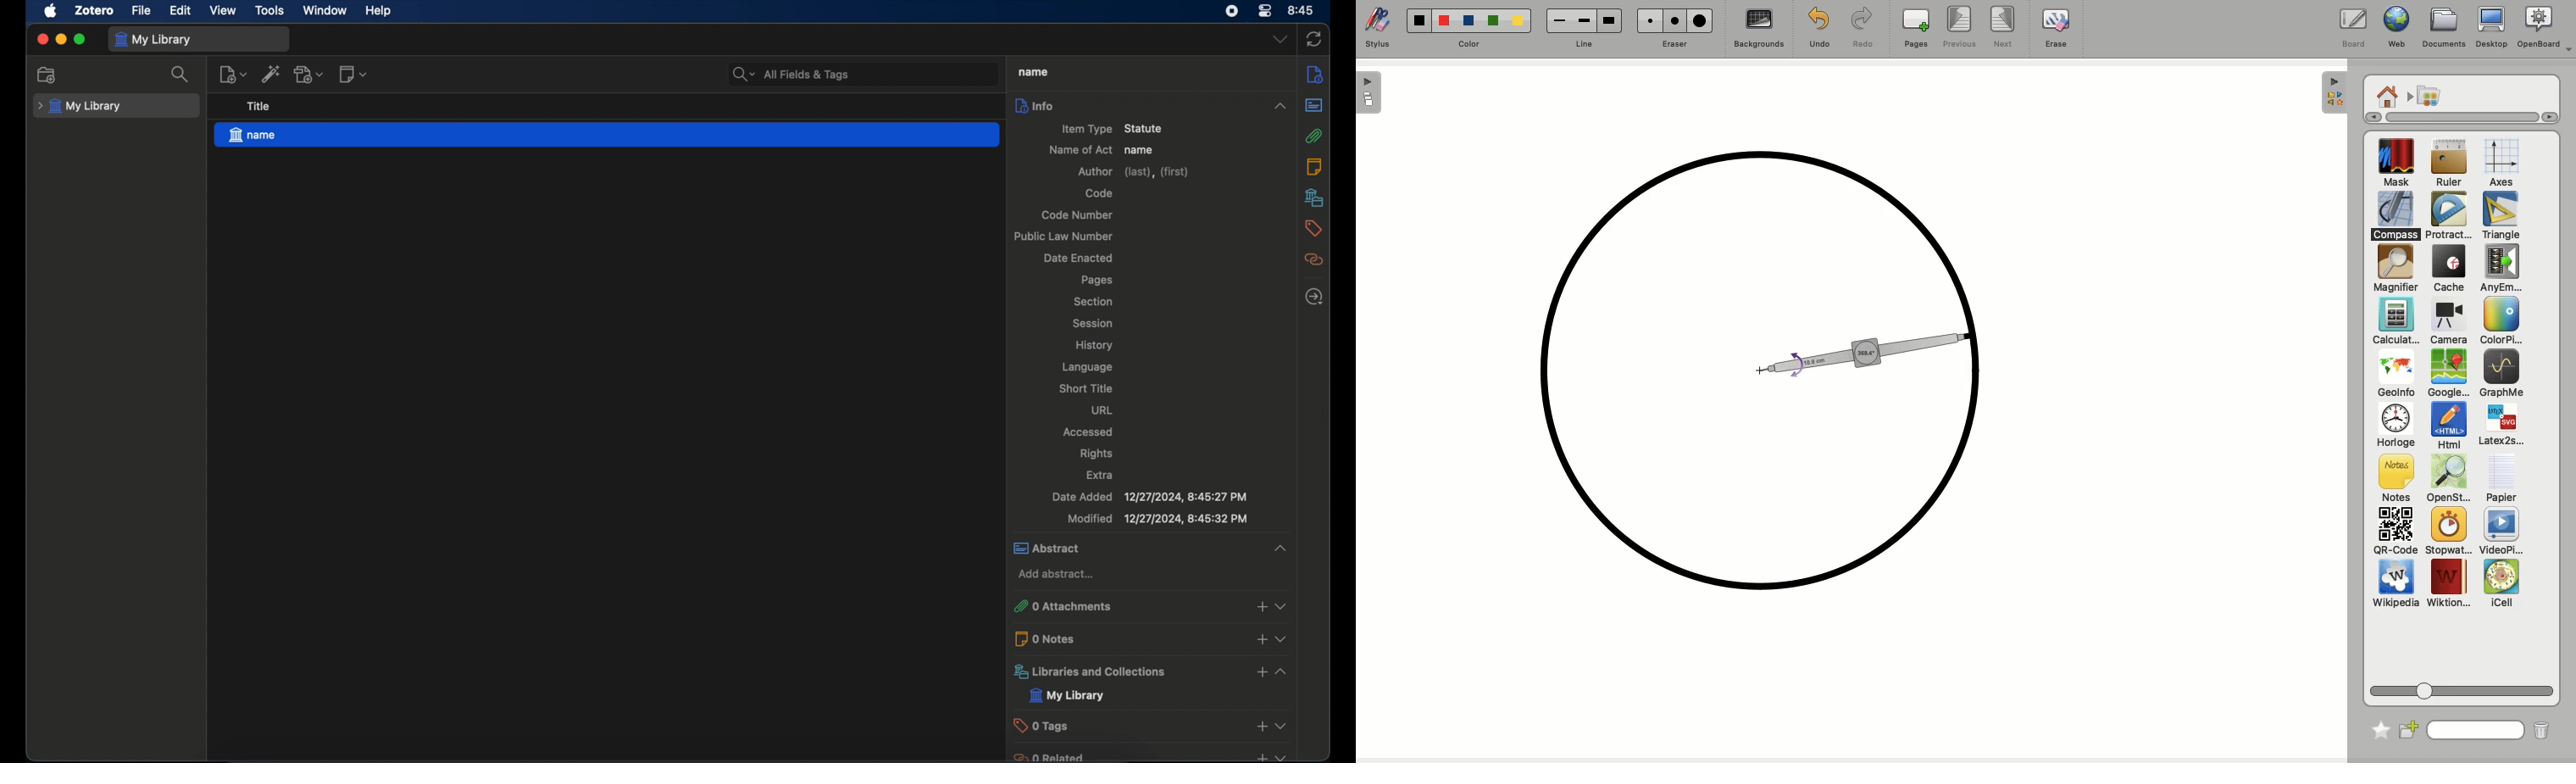 The image size is (2576, 784). I want to click on search dropdown, so click(743, 75).